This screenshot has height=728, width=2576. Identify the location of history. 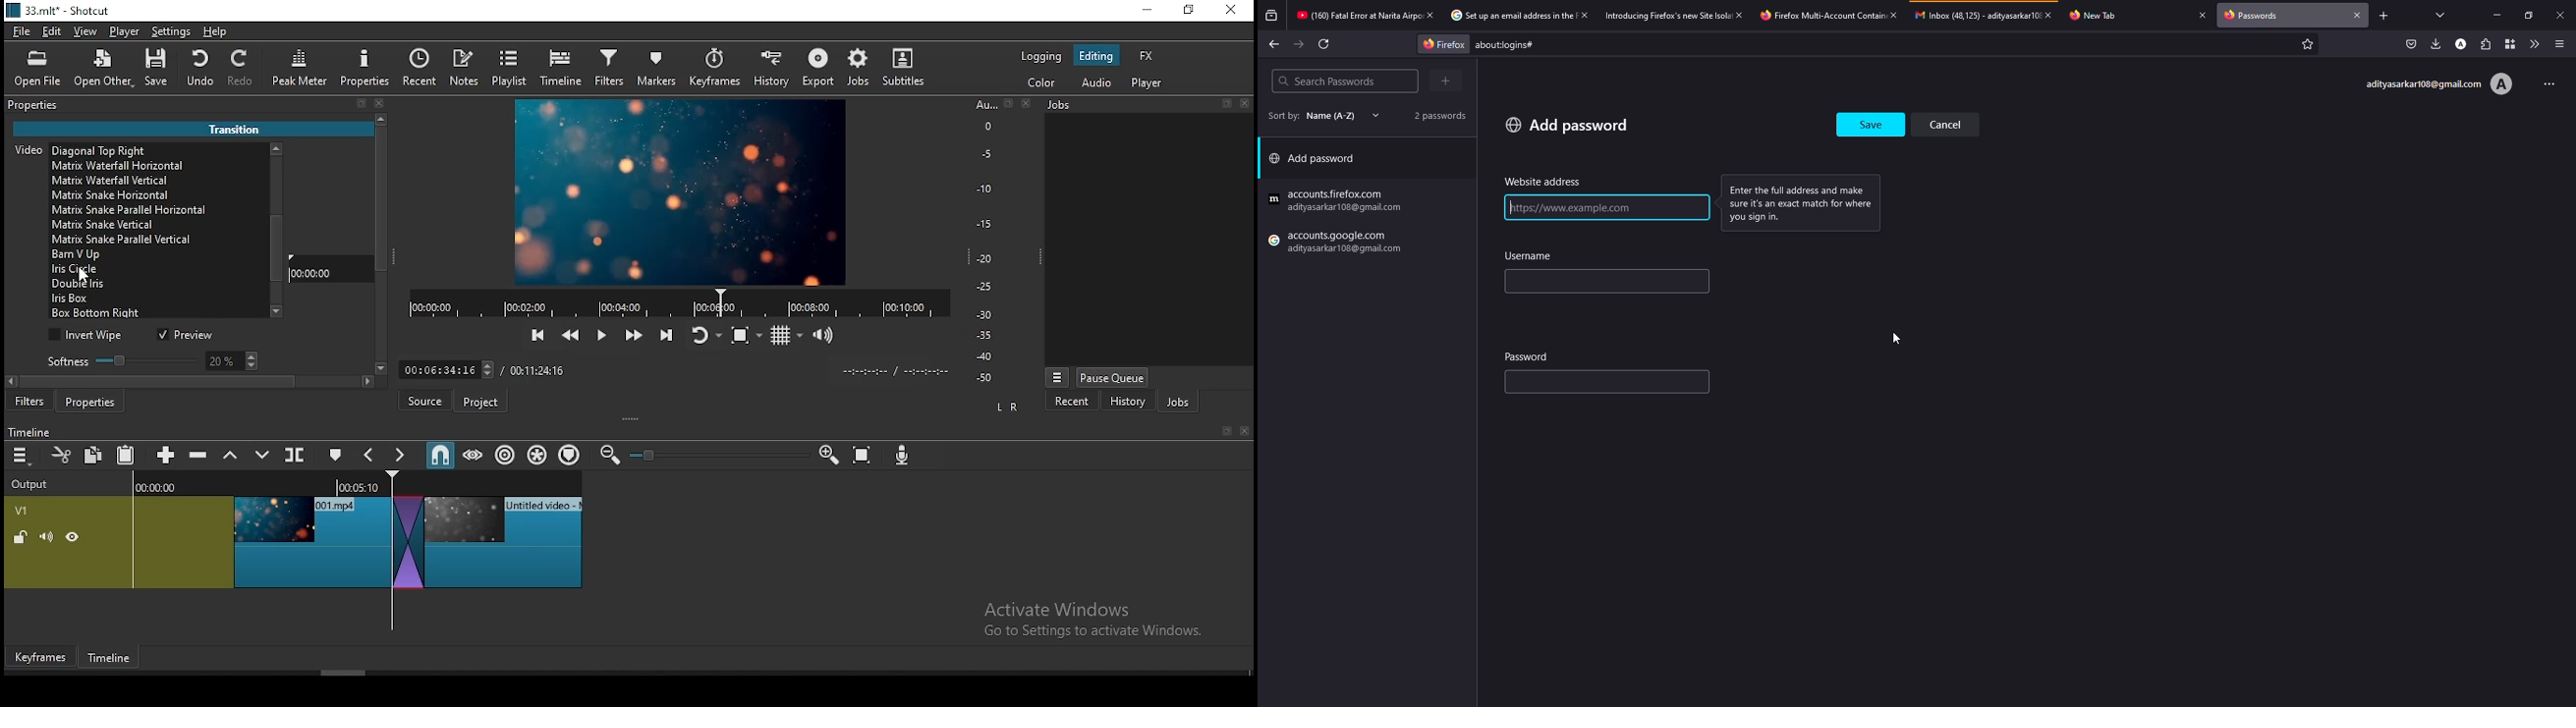
(768, 70).